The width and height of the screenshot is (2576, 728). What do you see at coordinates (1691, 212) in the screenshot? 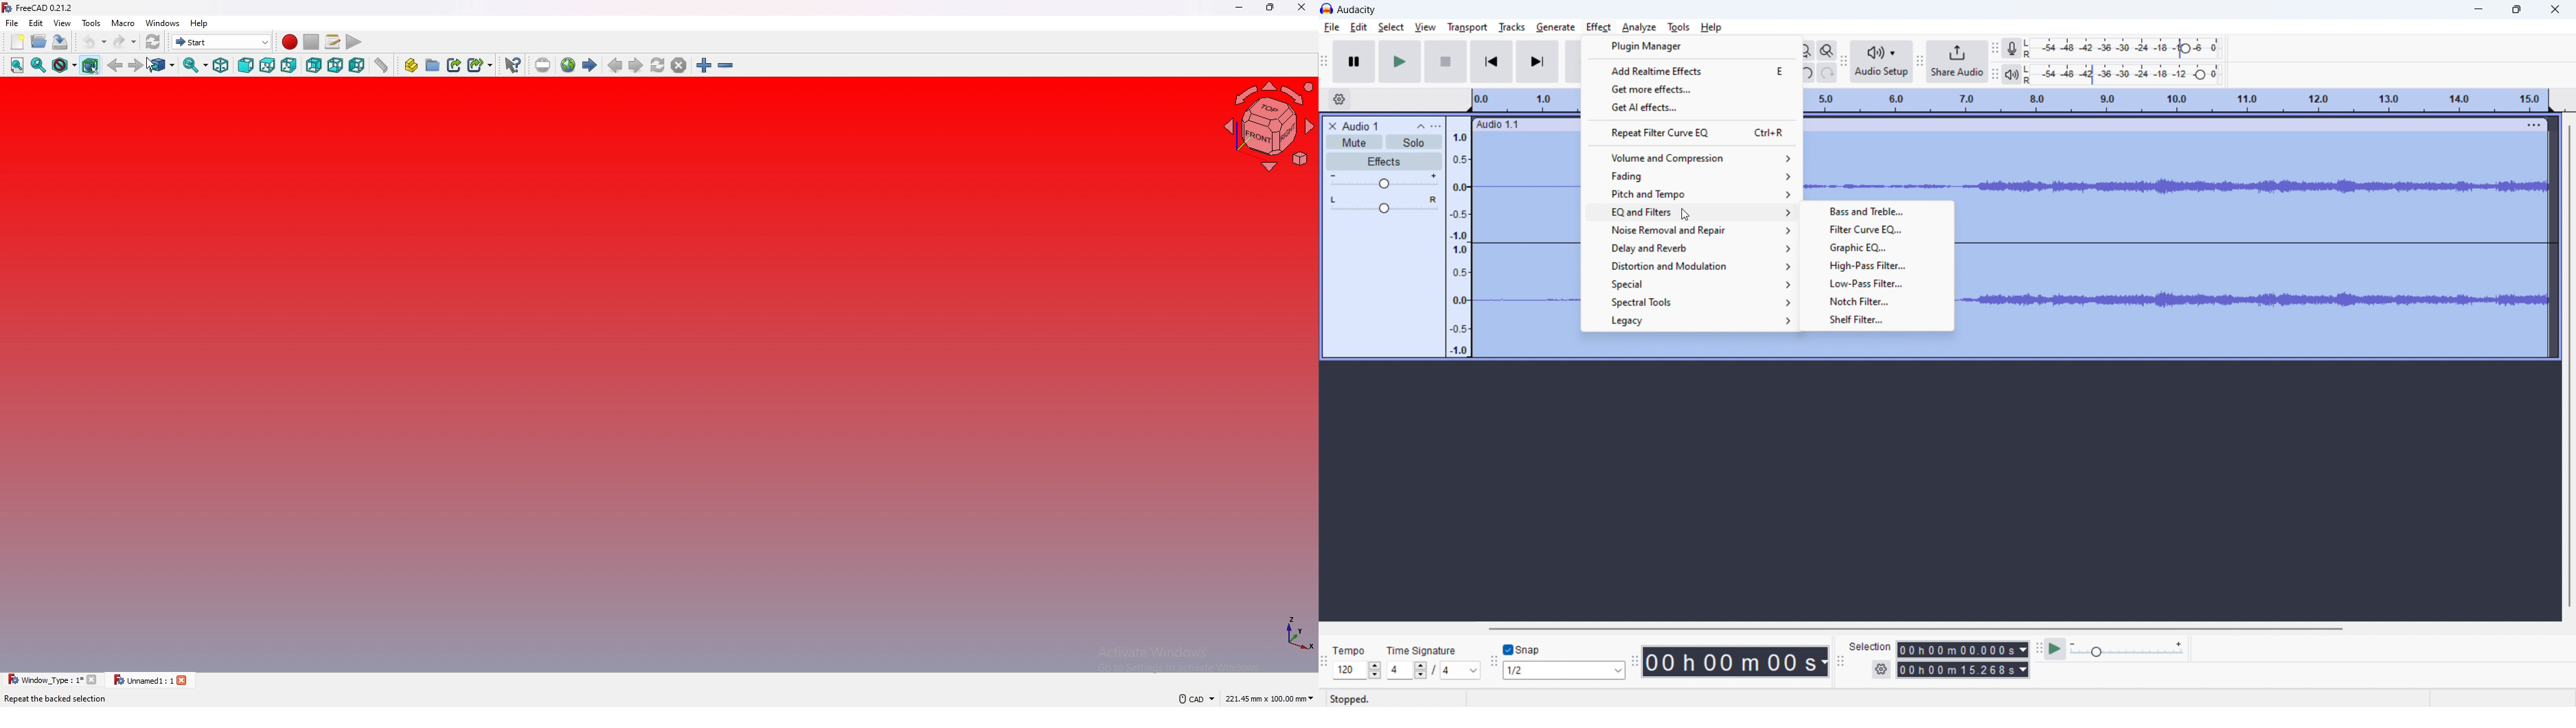
I see `EQ and filters` at bounding box center [1691, 212].